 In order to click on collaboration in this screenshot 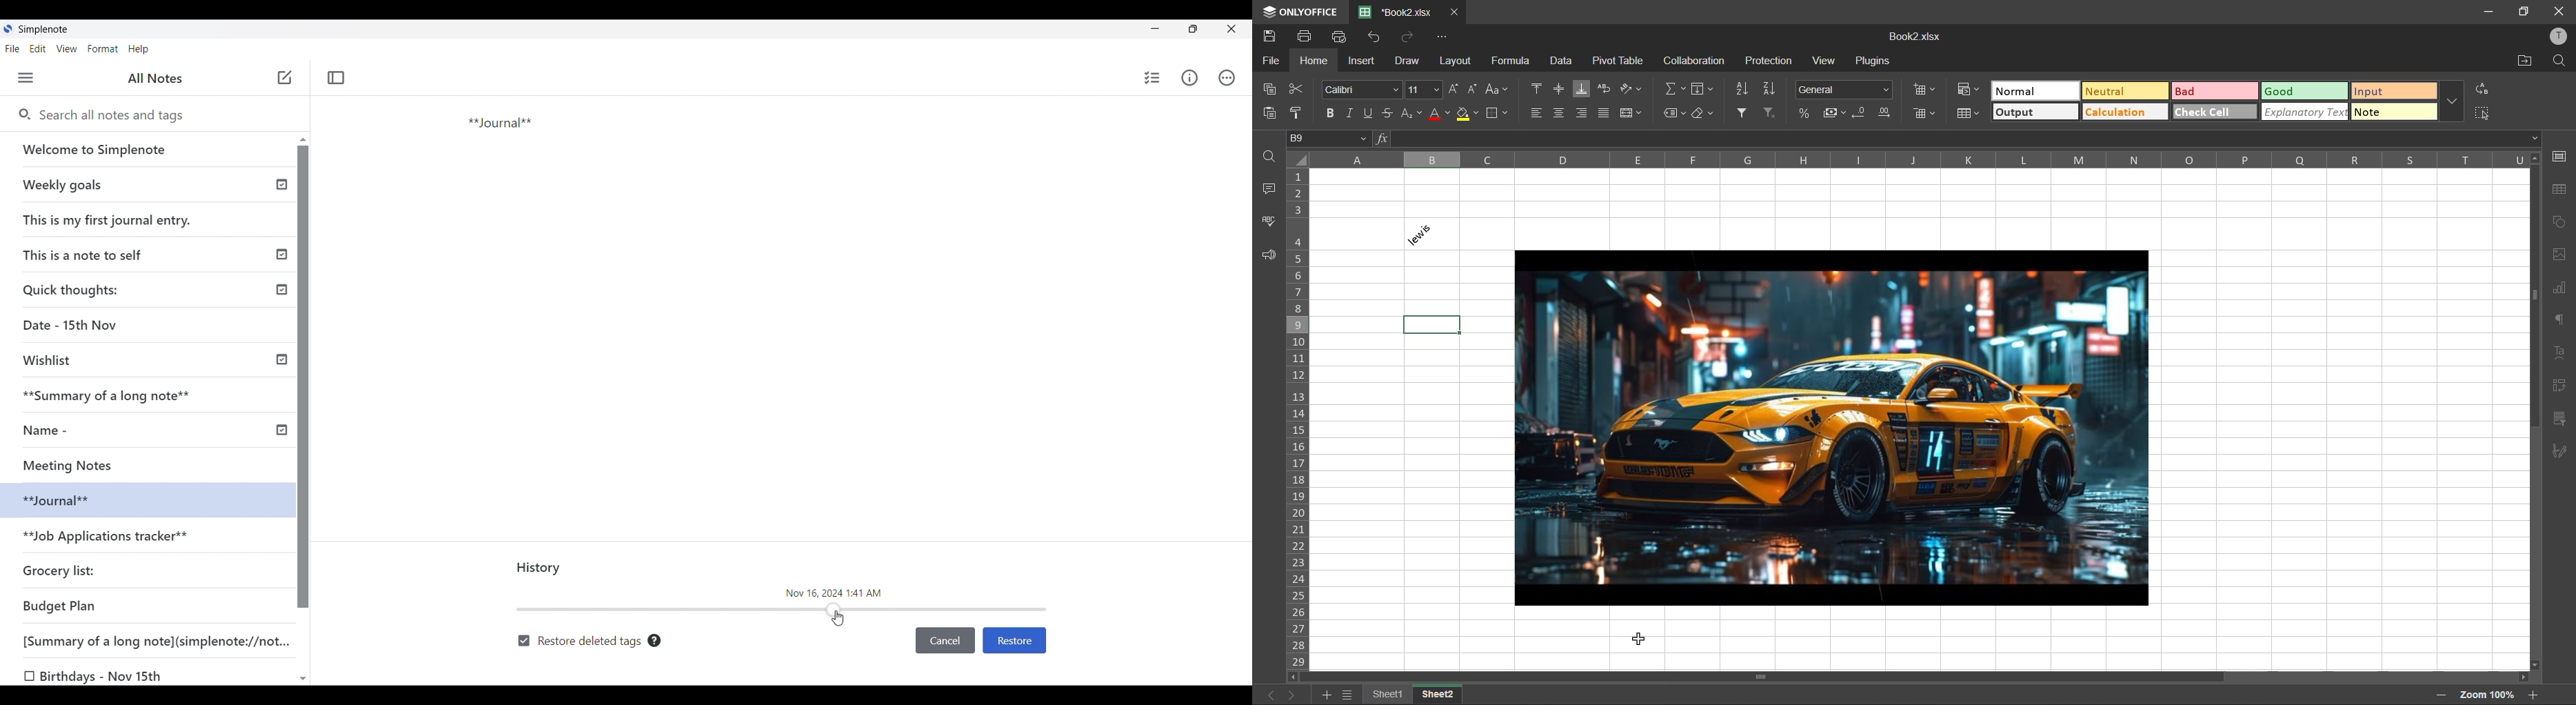, I will do `click(1697, 61)`.